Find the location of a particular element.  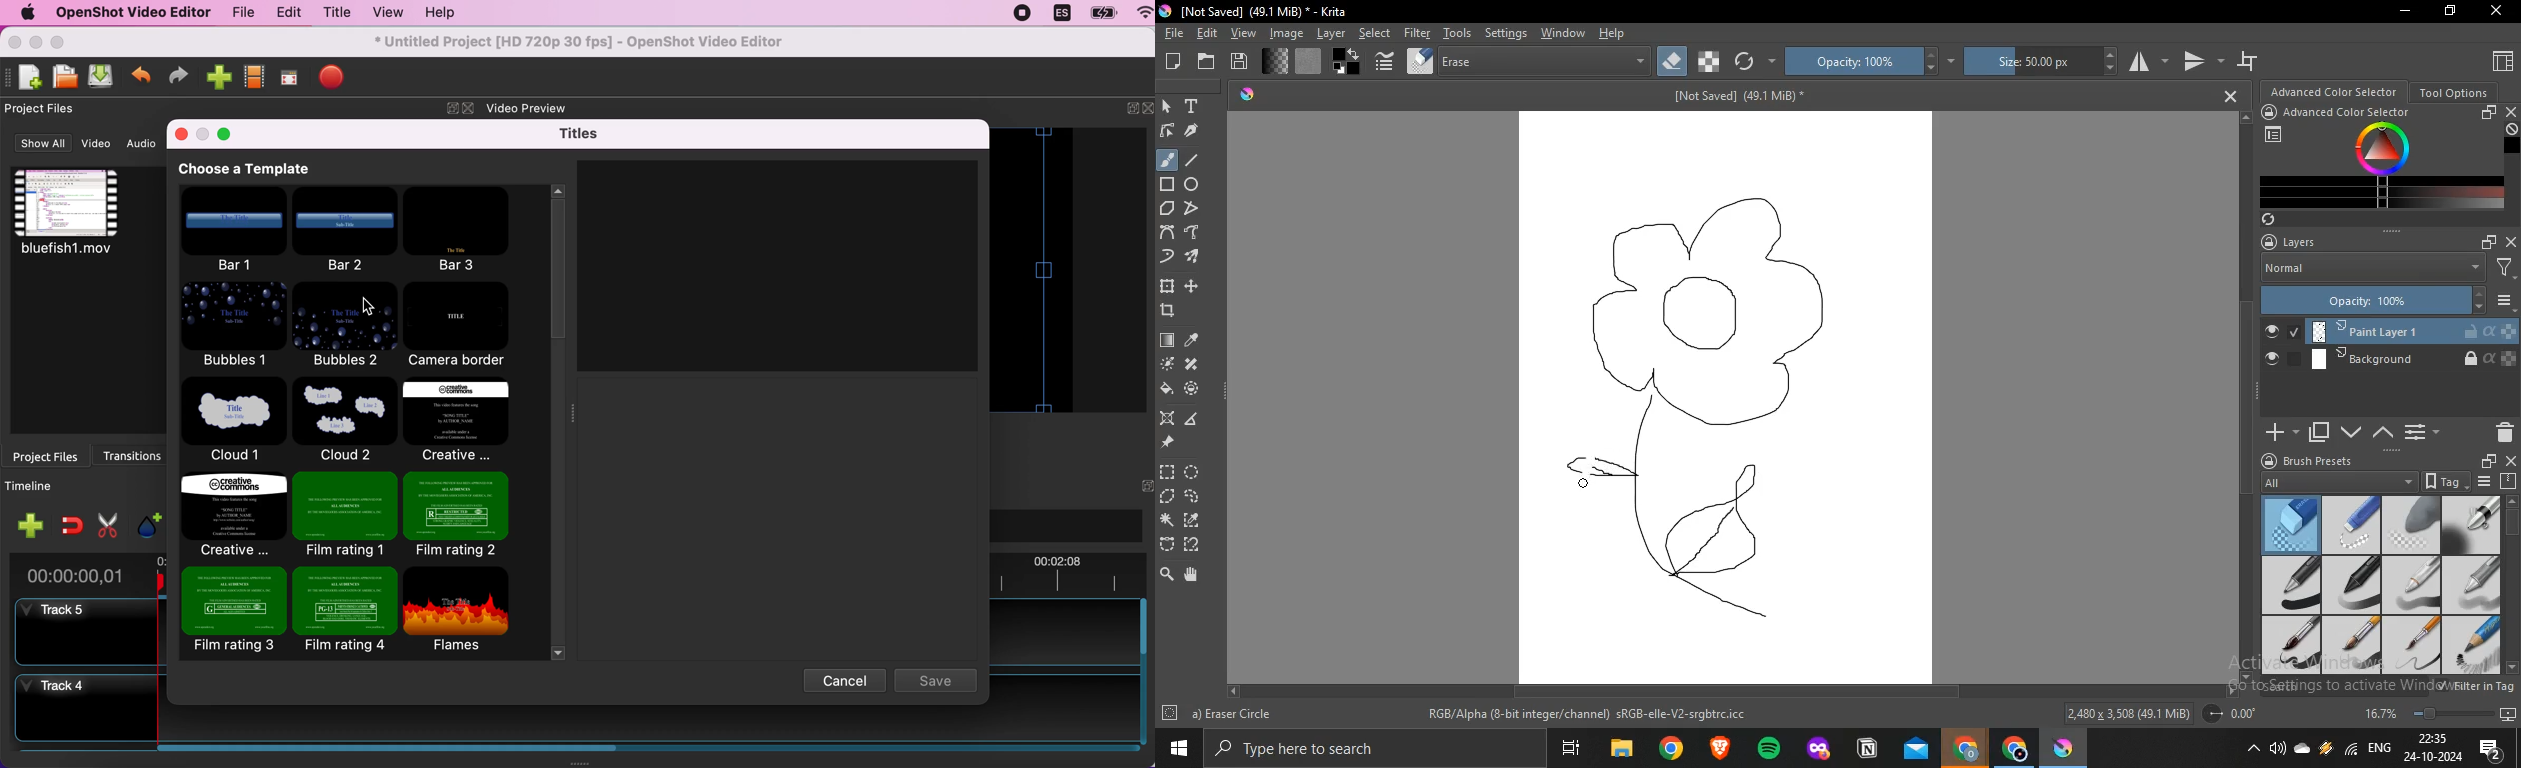

basic 2 opacity is located at coordinates (2351, 585).